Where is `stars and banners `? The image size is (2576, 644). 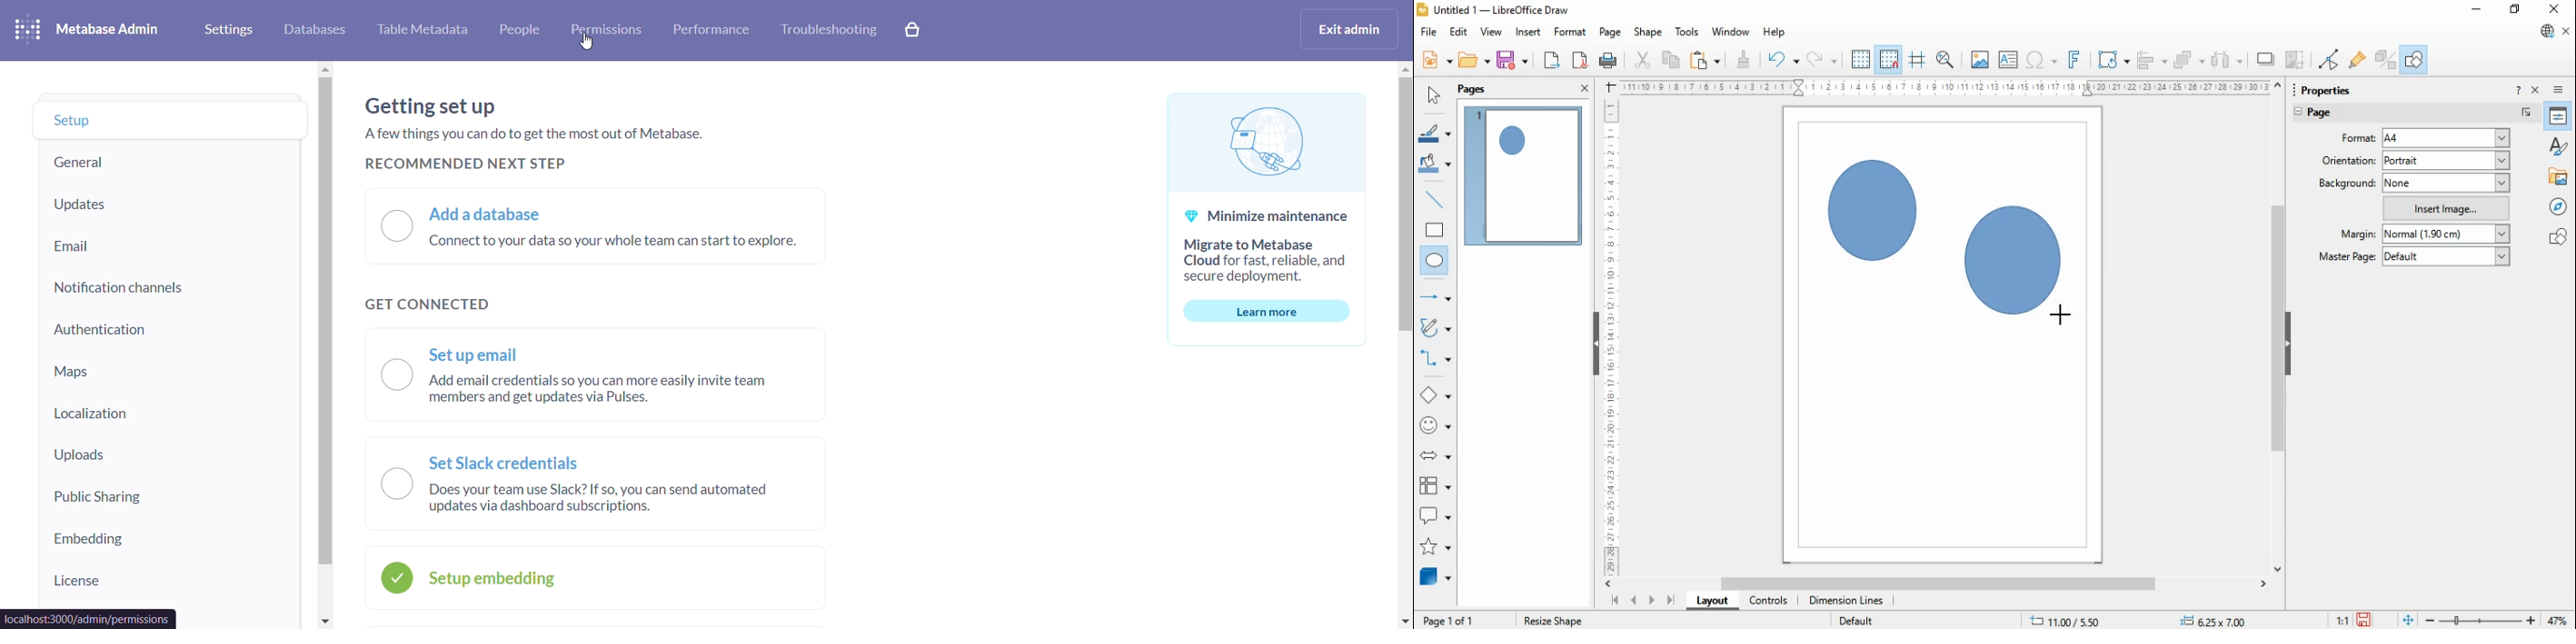 stars and banners  is located at coordinates (1434, 548).